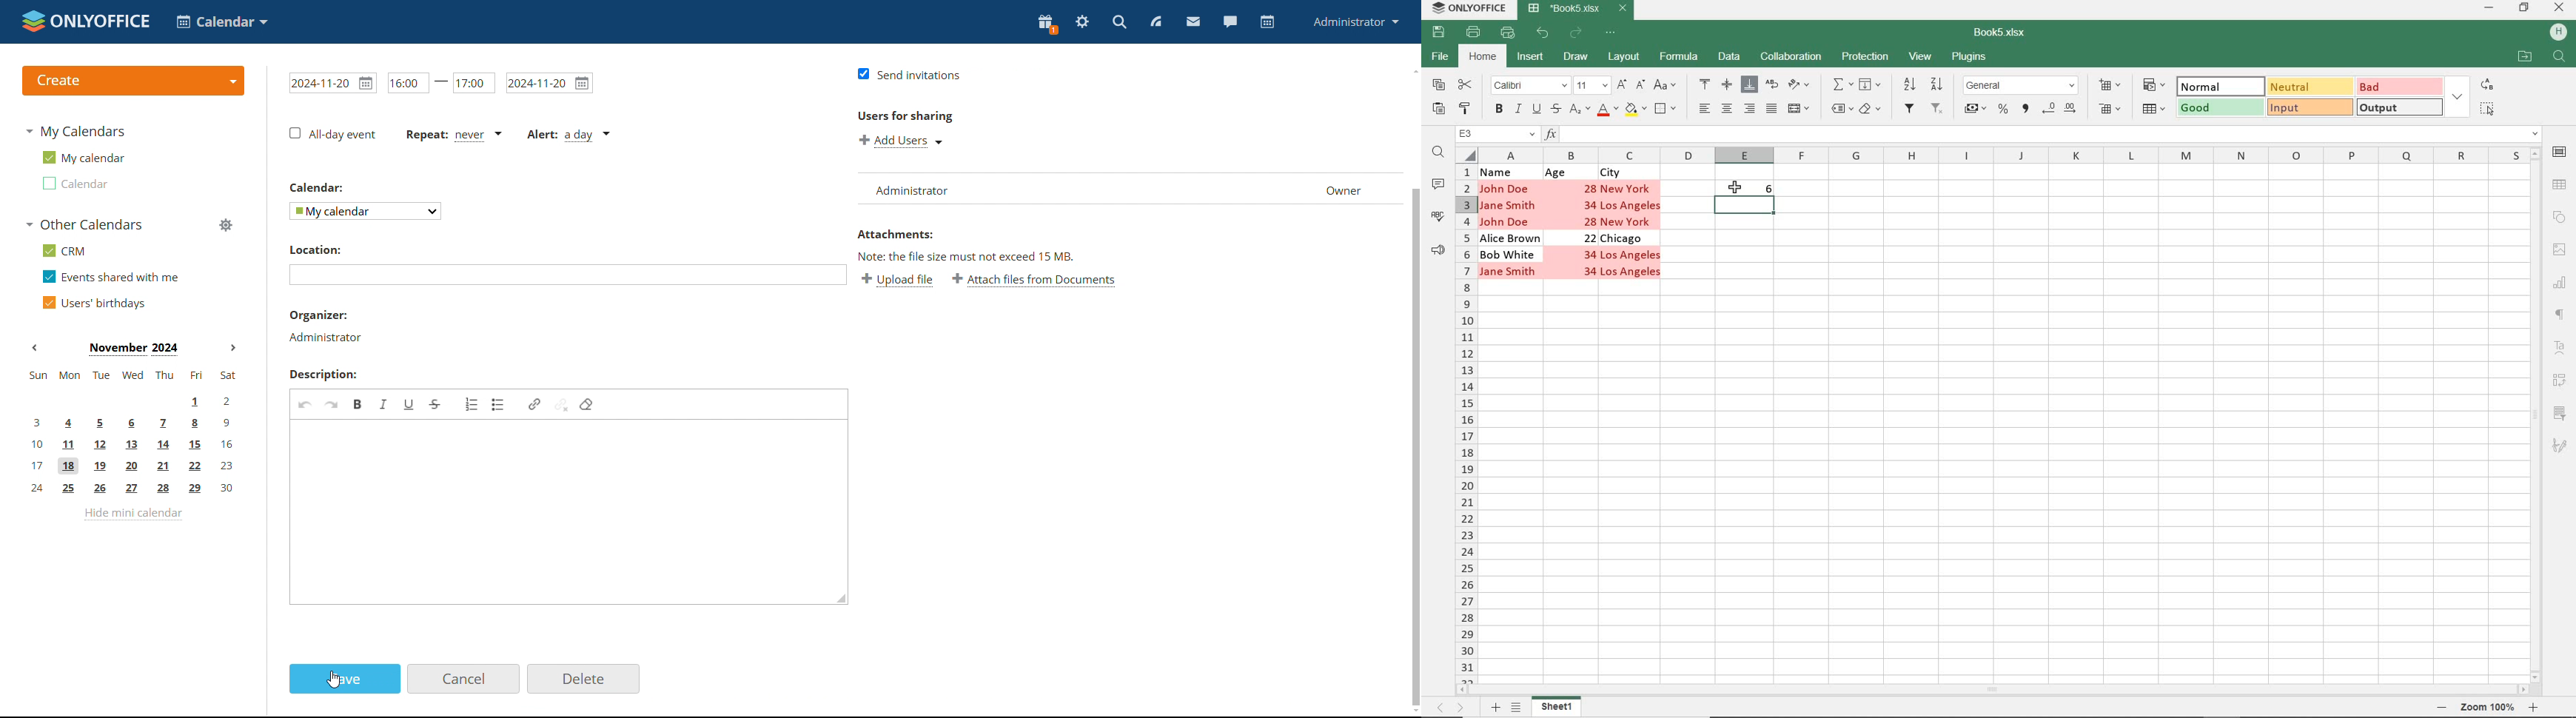 Image resolution: width=2576 pixels, height=728 pixels. What do you see at coordinates (1509, 254) in the screenshot?
I see `Bob White` at bounding box center [1509, 254].